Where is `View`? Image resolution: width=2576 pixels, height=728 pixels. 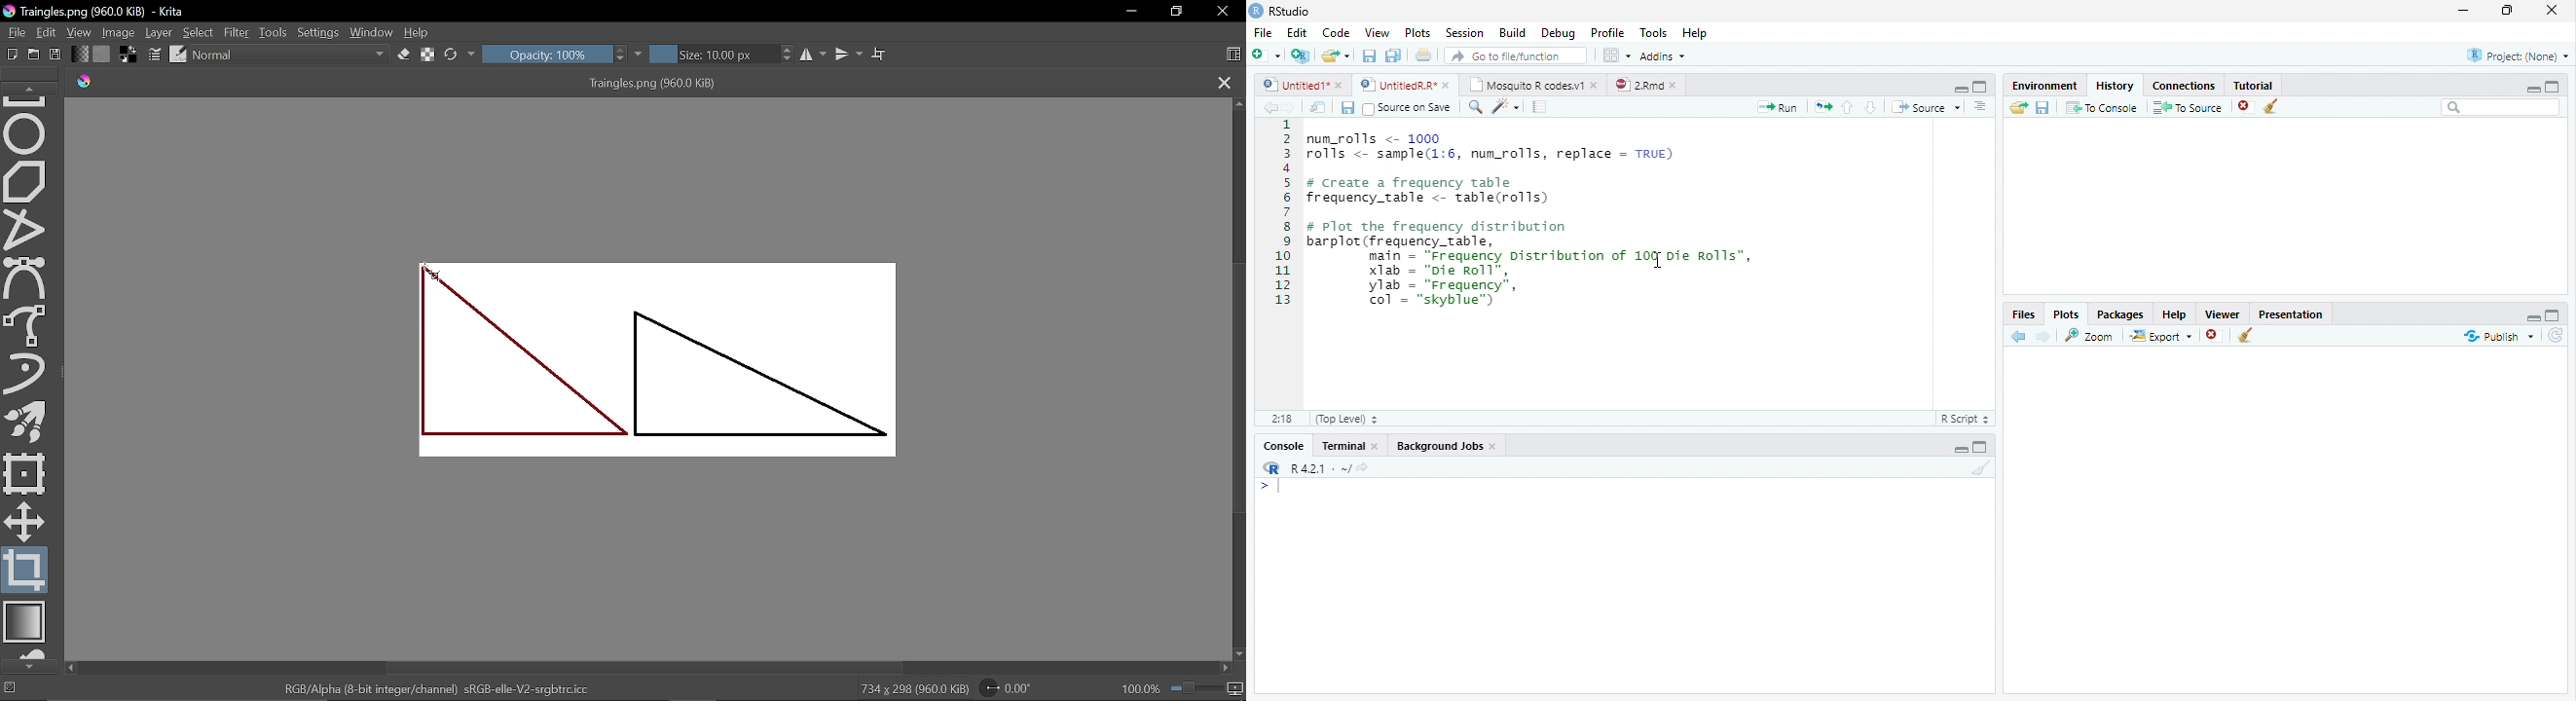
View is located at coordinates (1378, 31).